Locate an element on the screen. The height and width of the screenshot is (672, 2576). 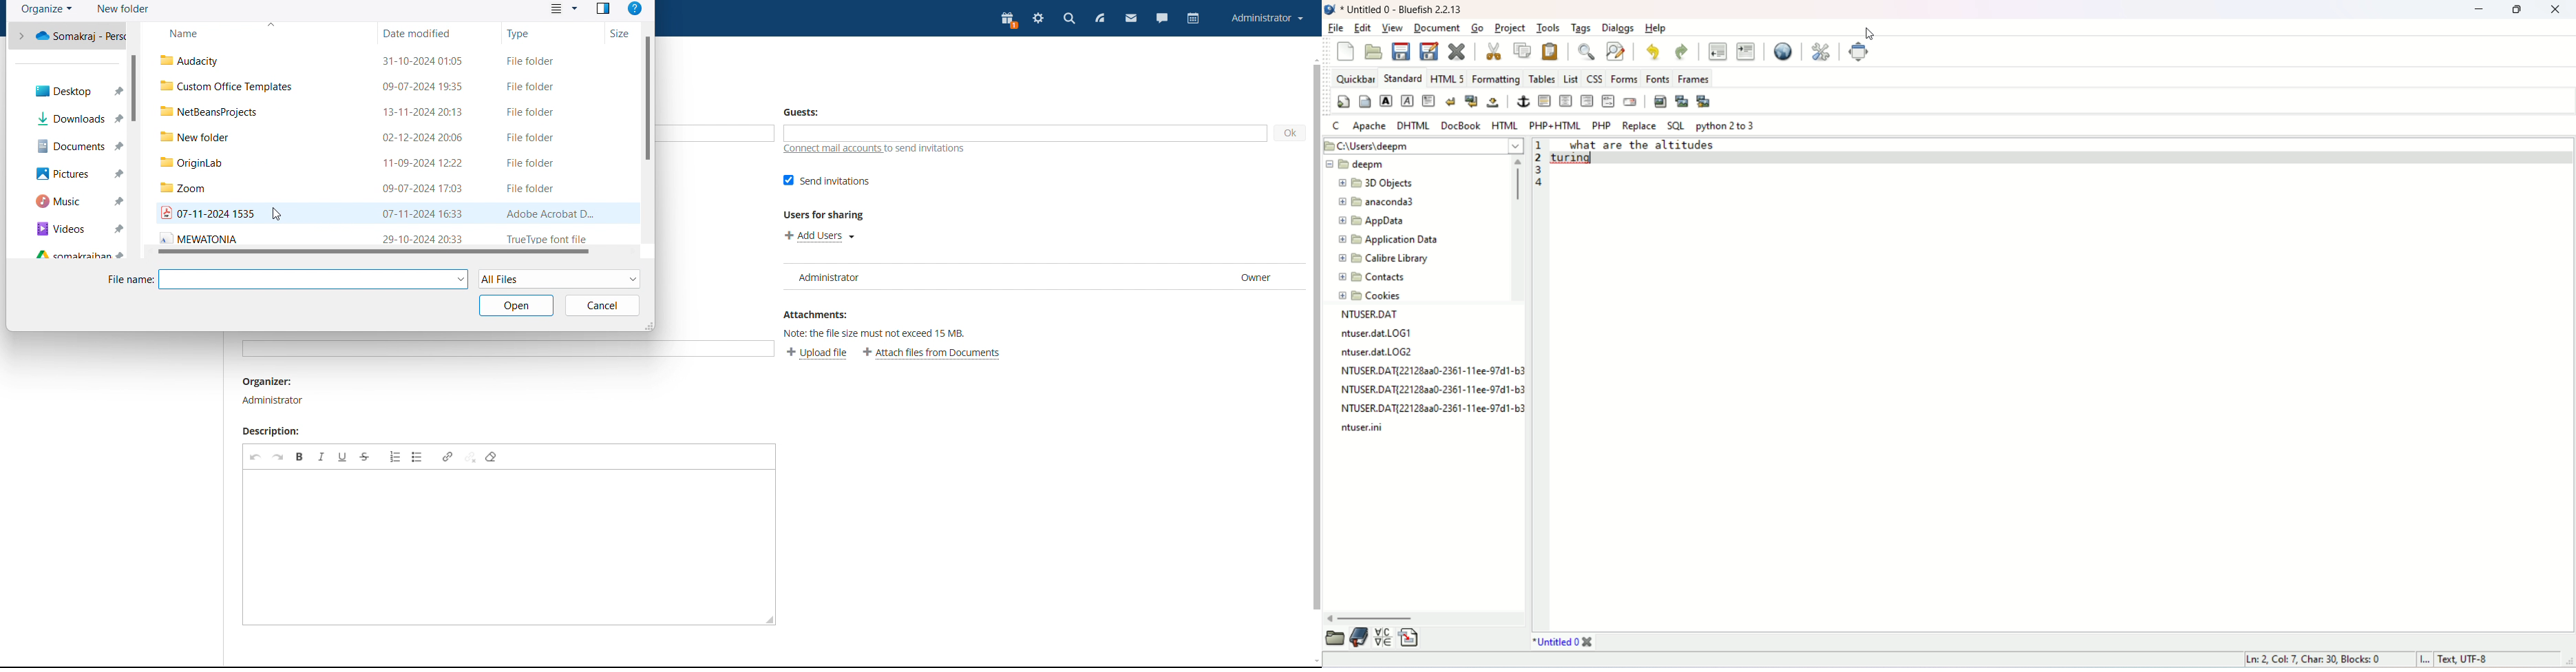
text is located at coordinates (1660, 155).